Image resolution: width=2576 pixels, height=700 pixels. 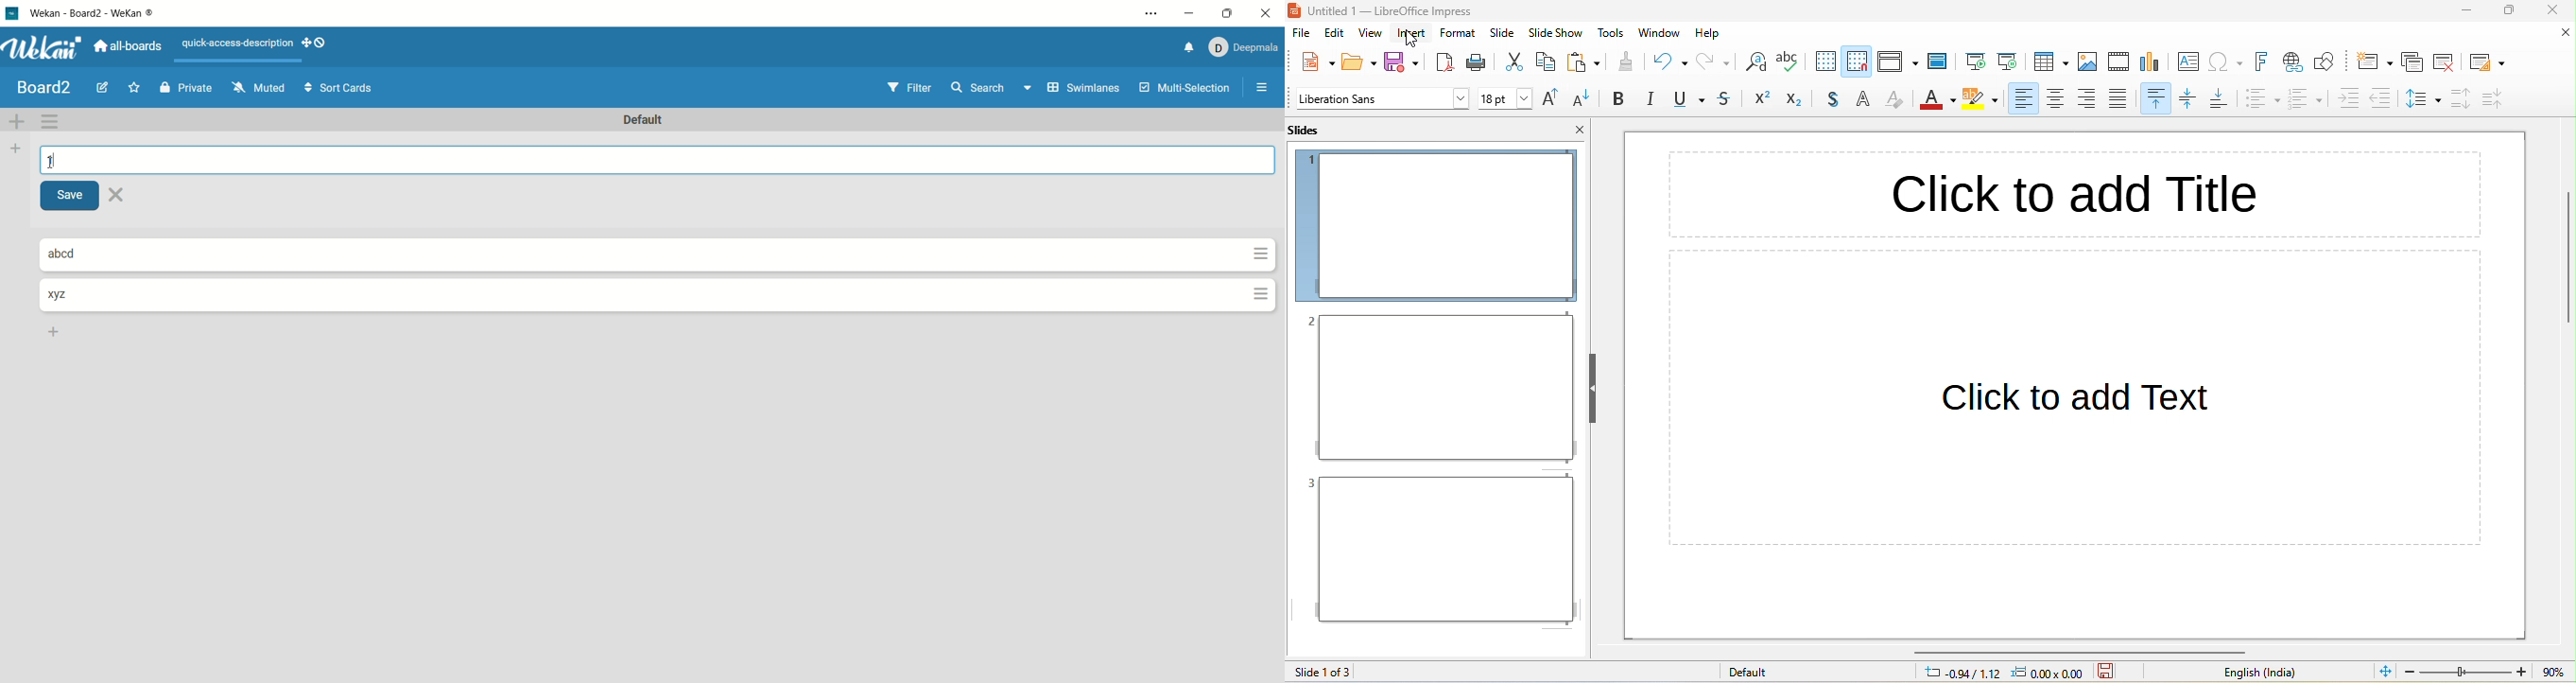 I want to click on slides, so click(x=1315, y=130).